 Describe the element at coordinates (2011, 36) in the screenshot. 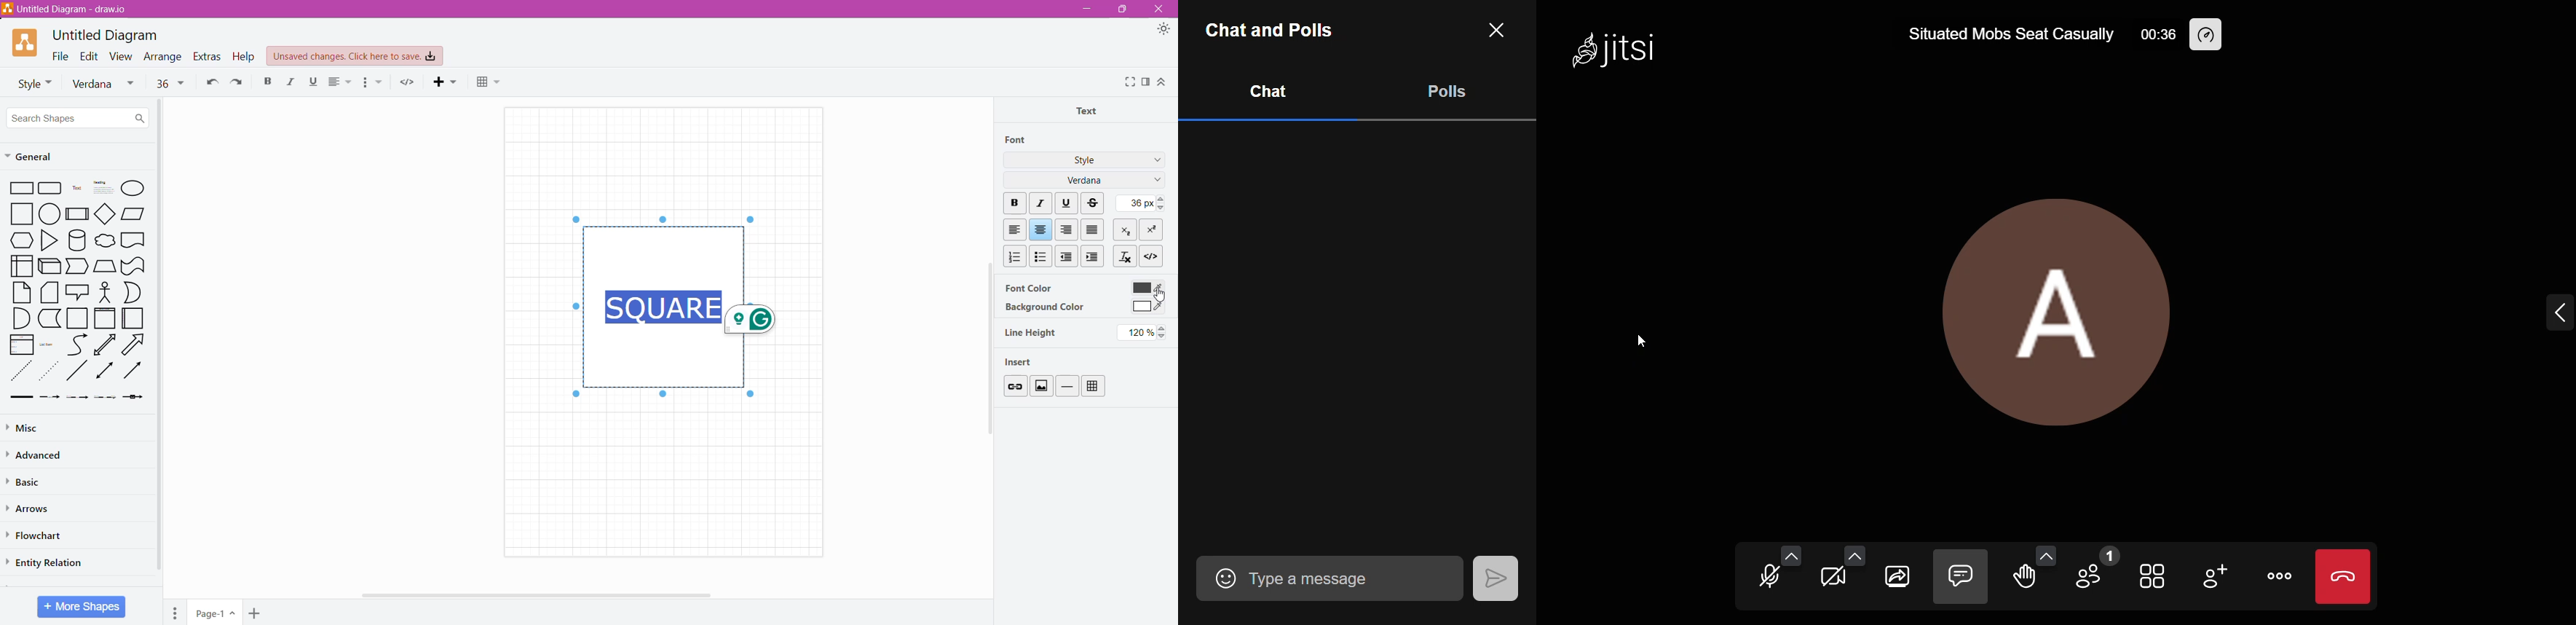

I see `Situated Mobs Seat Casually` at that location.